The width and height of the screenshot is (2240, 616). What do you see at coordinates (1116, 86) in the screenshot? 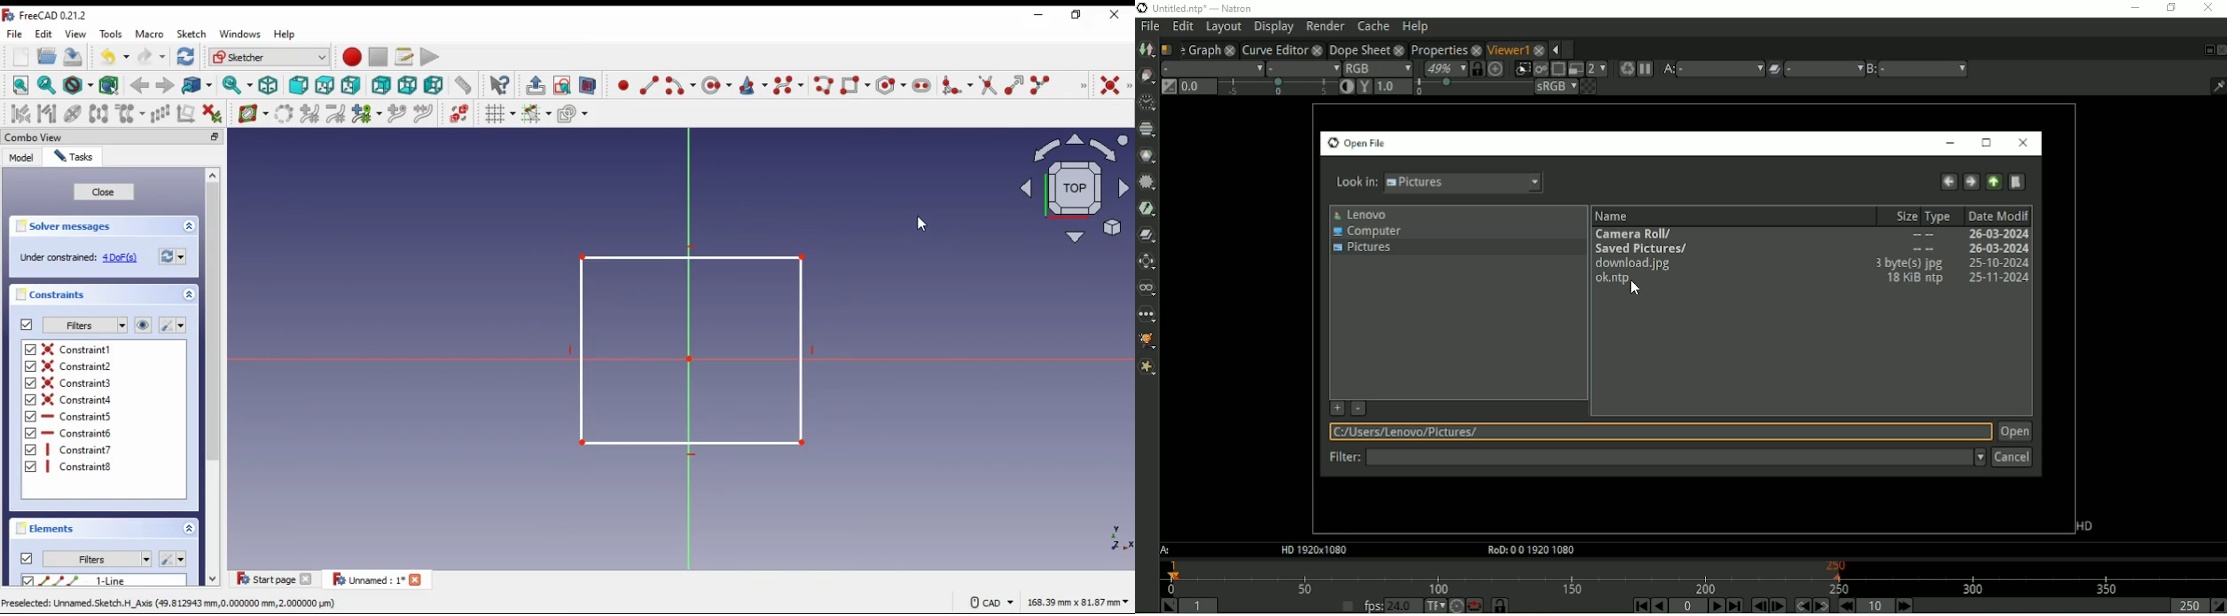
I see `constraint coincident` at bounding box center [1116, 86].